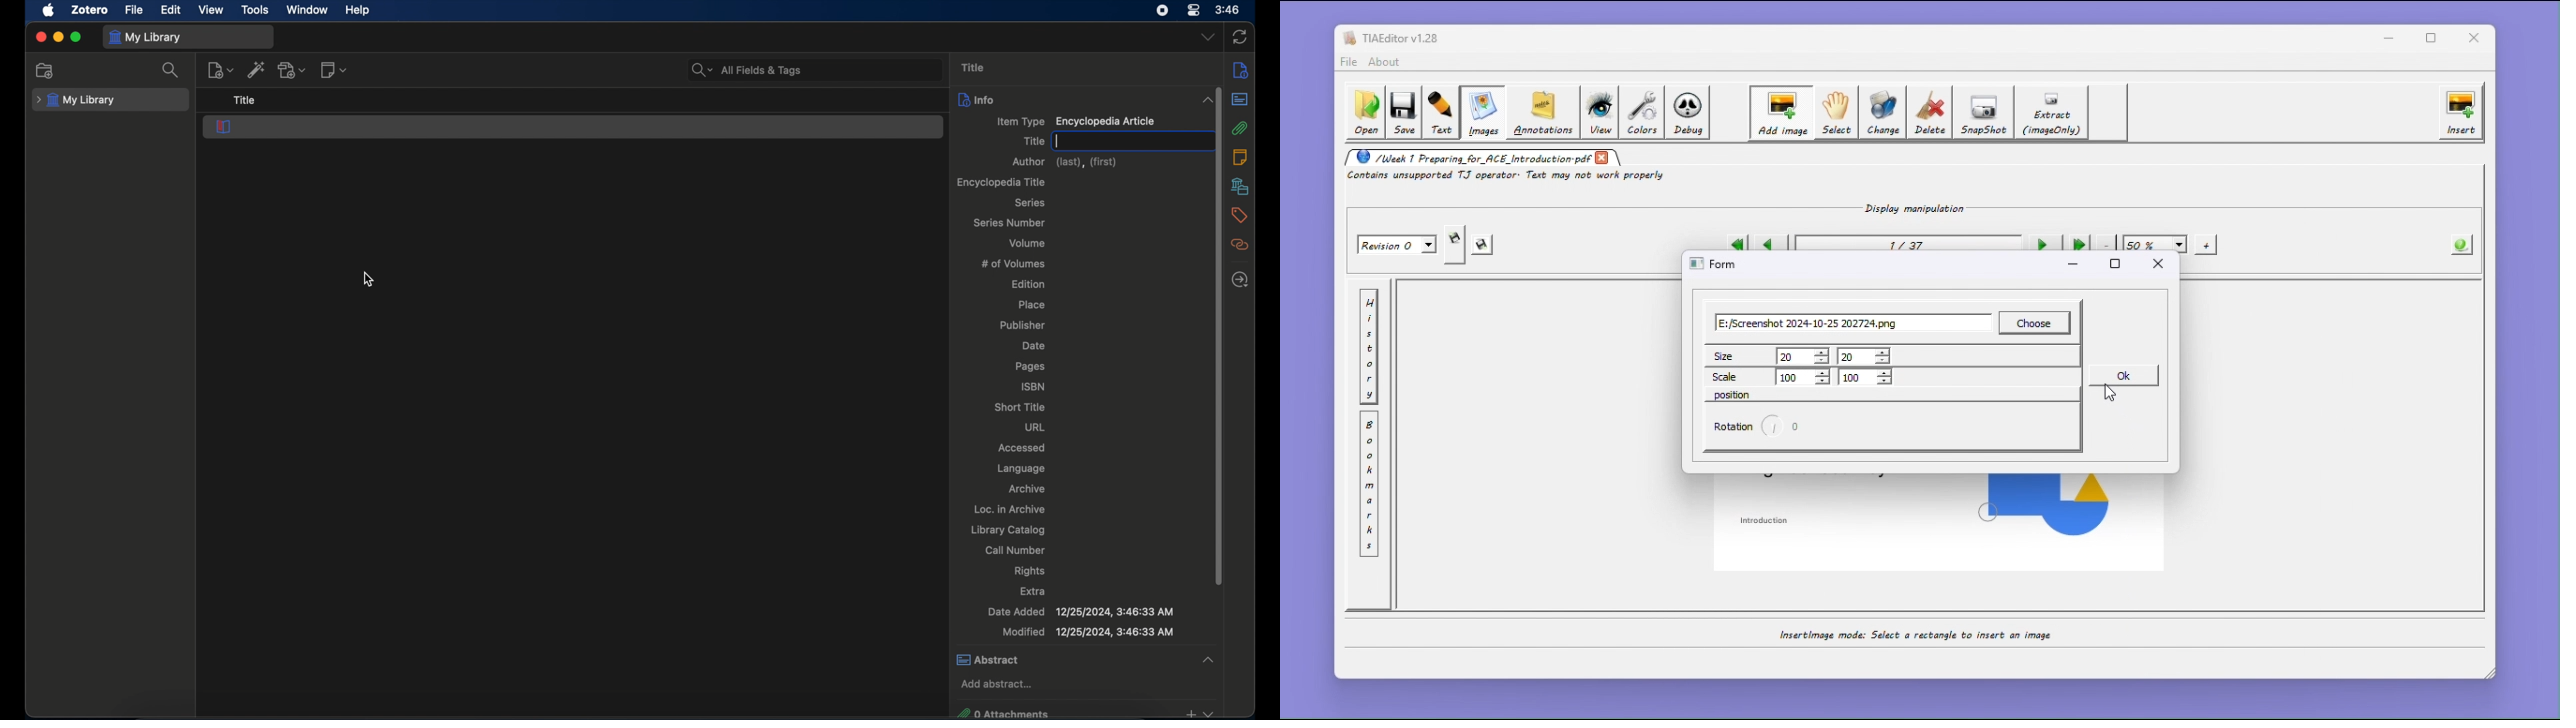  What do you see at coordinates (1021, 407) in the screenshot?
I see `short title` at bounding box center [1021, 407].